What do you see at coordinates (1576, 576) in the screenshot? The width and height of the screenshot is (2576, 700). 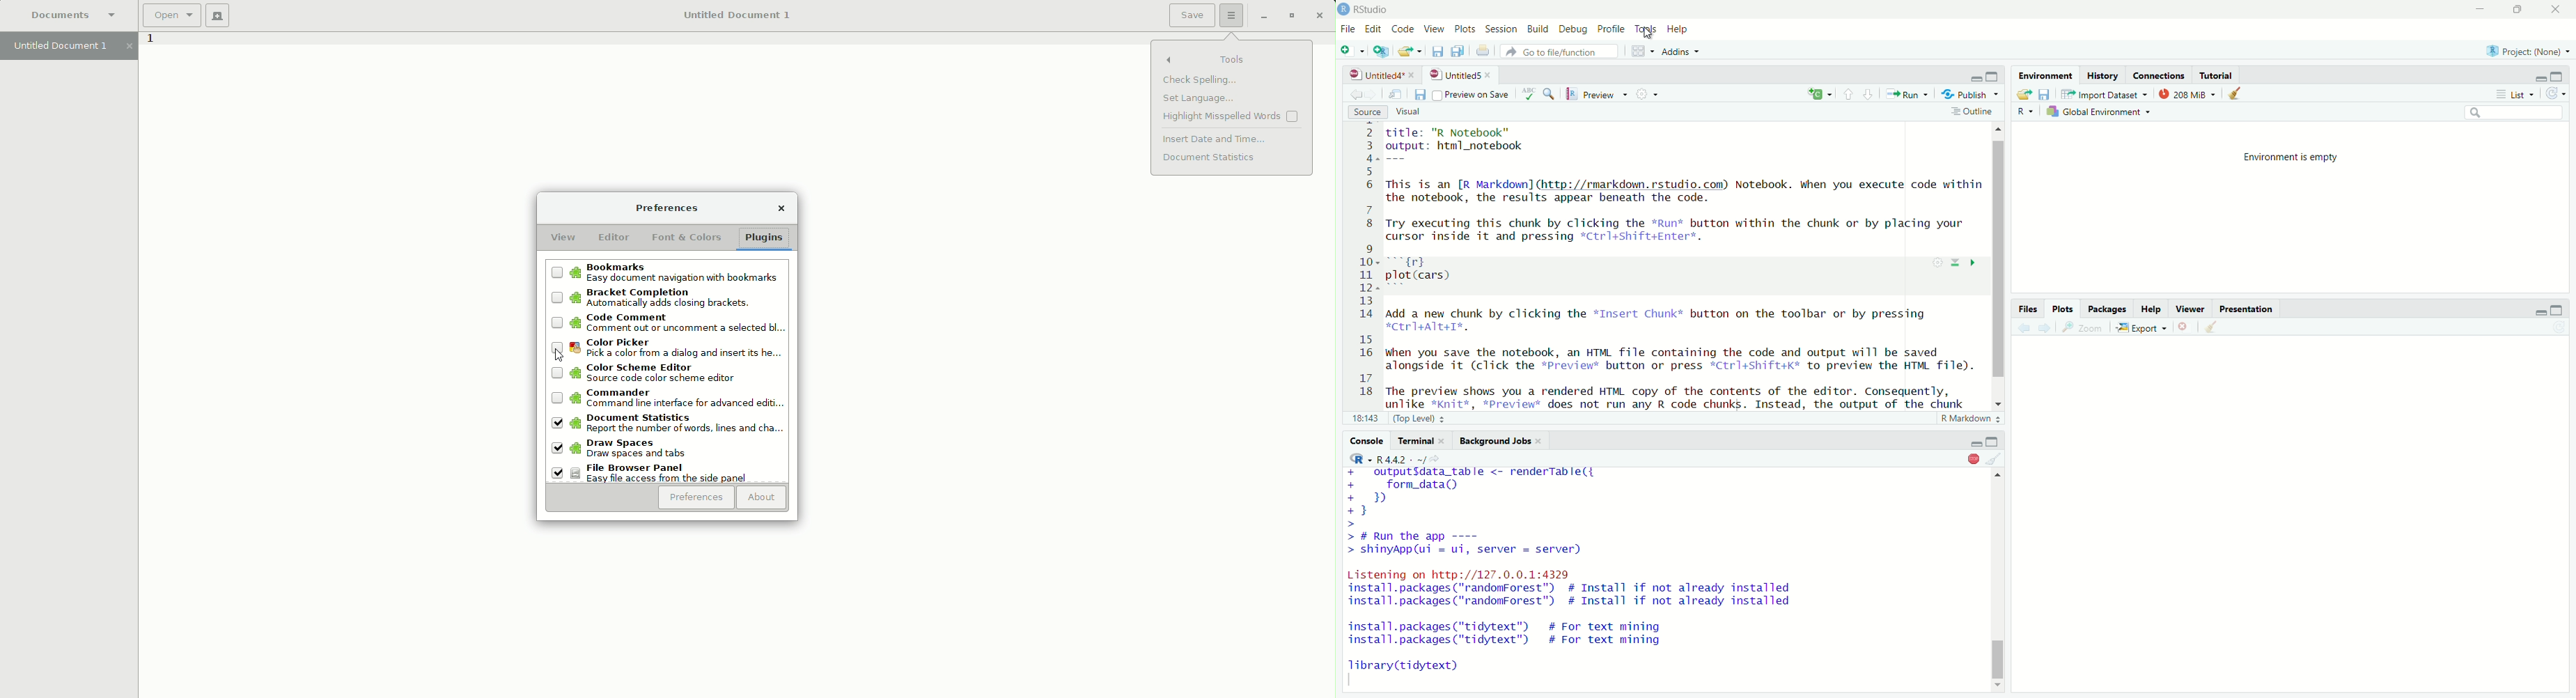 I see `+ outputfdata_table <- renderTable({+ form_data()+B+}>> # Run the app ----> shinyApp(ui = ui, server = server)Listening on http://127.0.0.1:4329install.packages ("randomForest") # Install if not already installedinstall.packages ("randomForest") # Install if not already installedinstall.packages ("tidytext") # For text mininginstall.packages ("tidytext") # For text miningTibrary(tidytext)` at bounding box center [1576, 576].